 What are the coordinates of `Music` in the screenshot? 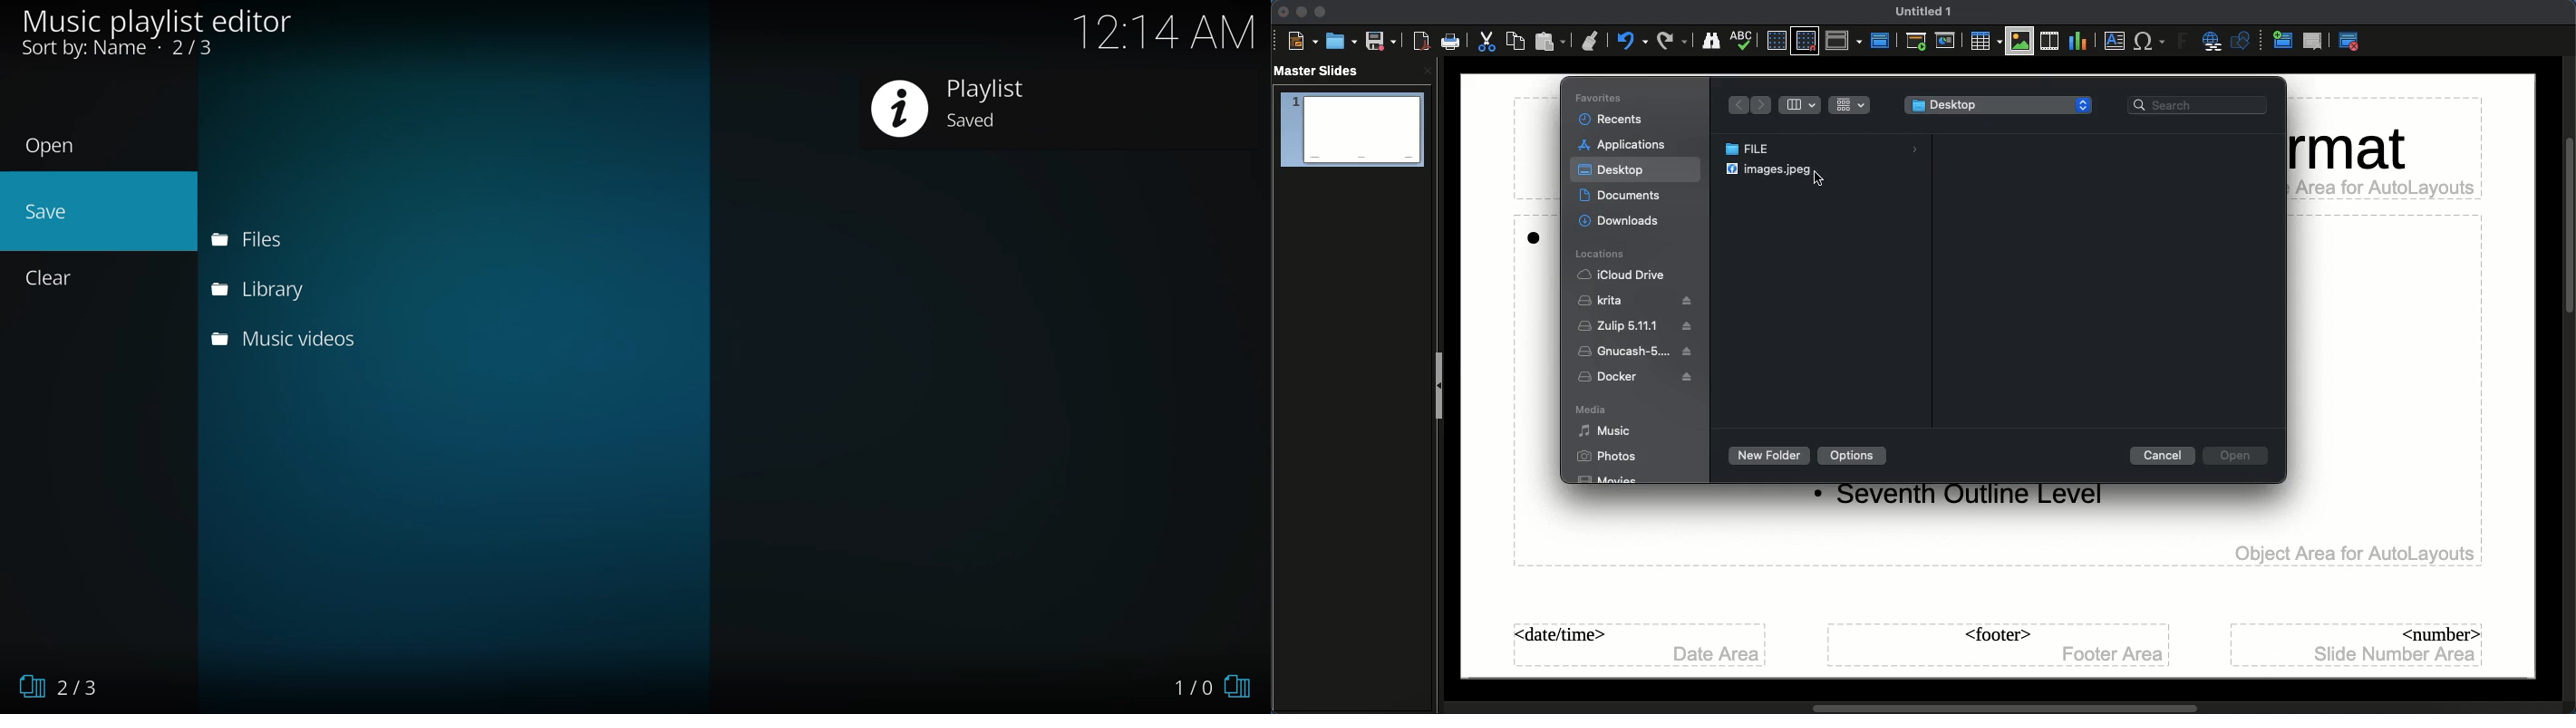 It's located at (1605, 431).